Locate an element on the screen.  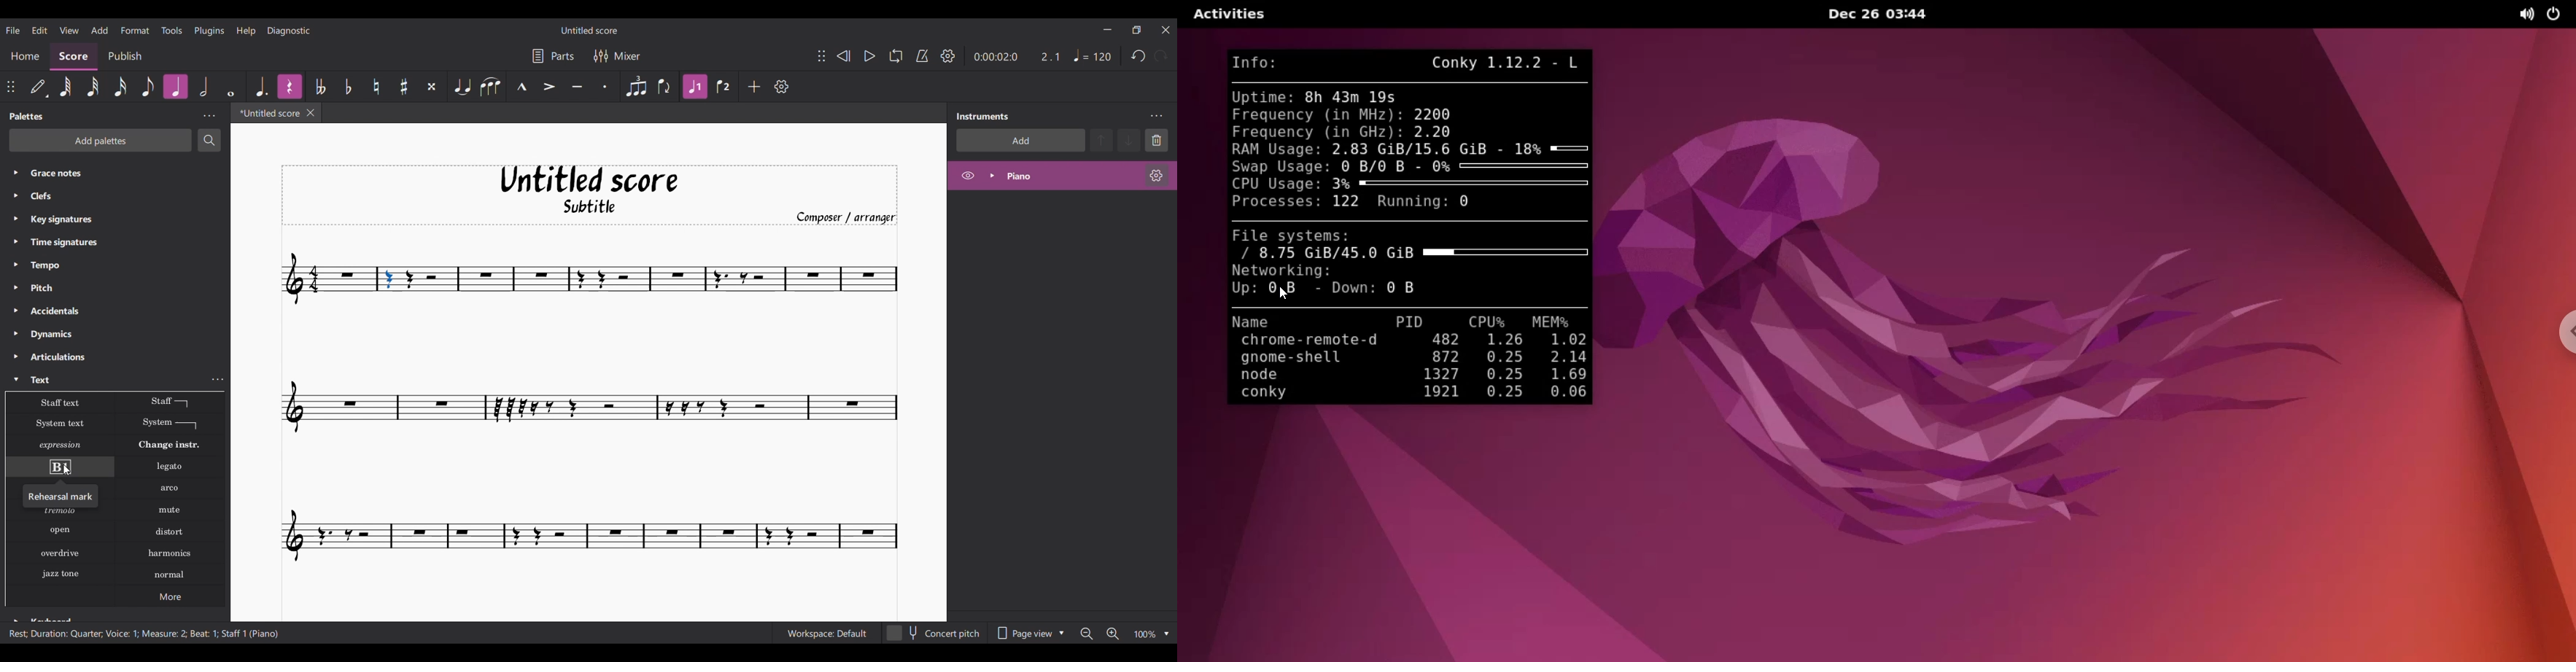
Play is located at coordinates (869, 56).